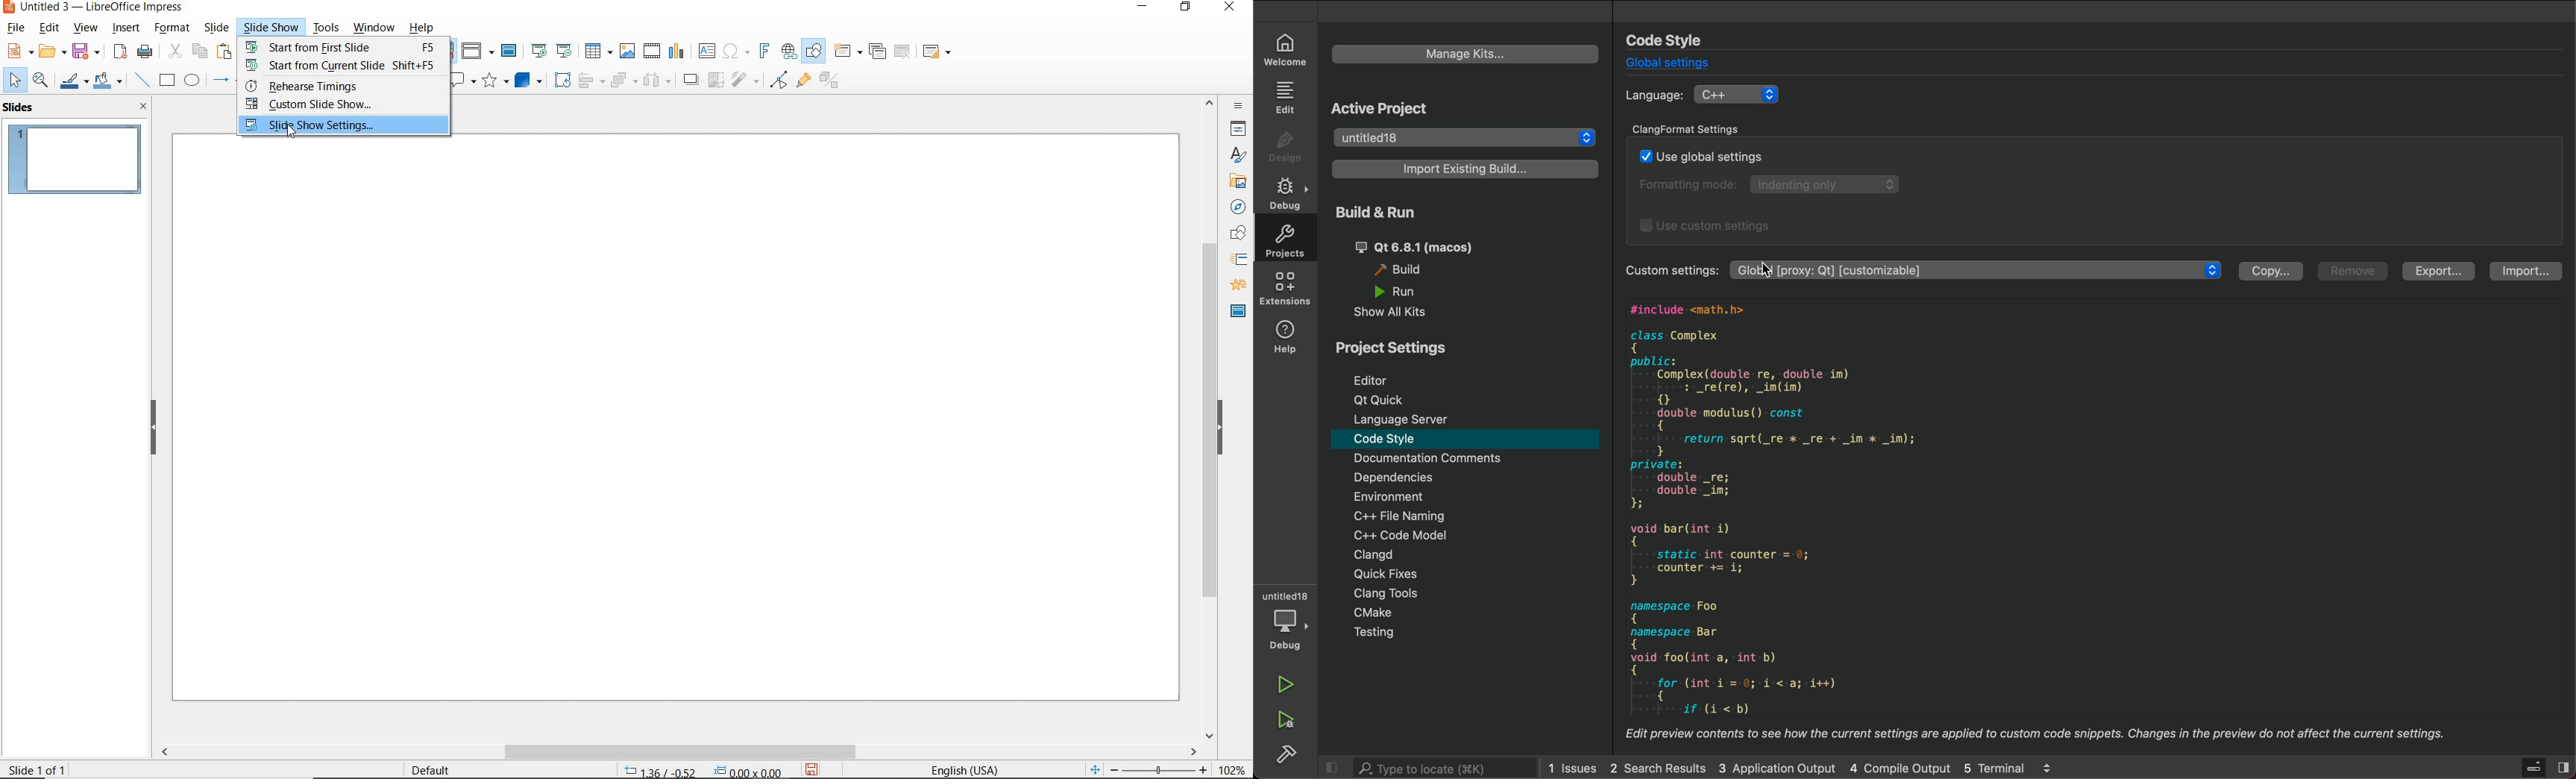 This screenshot has width=2576, height=784. What do you see at coordinates (1370, 380) in the screenshot?
I see `editor` at bounding box center [1370, 380].